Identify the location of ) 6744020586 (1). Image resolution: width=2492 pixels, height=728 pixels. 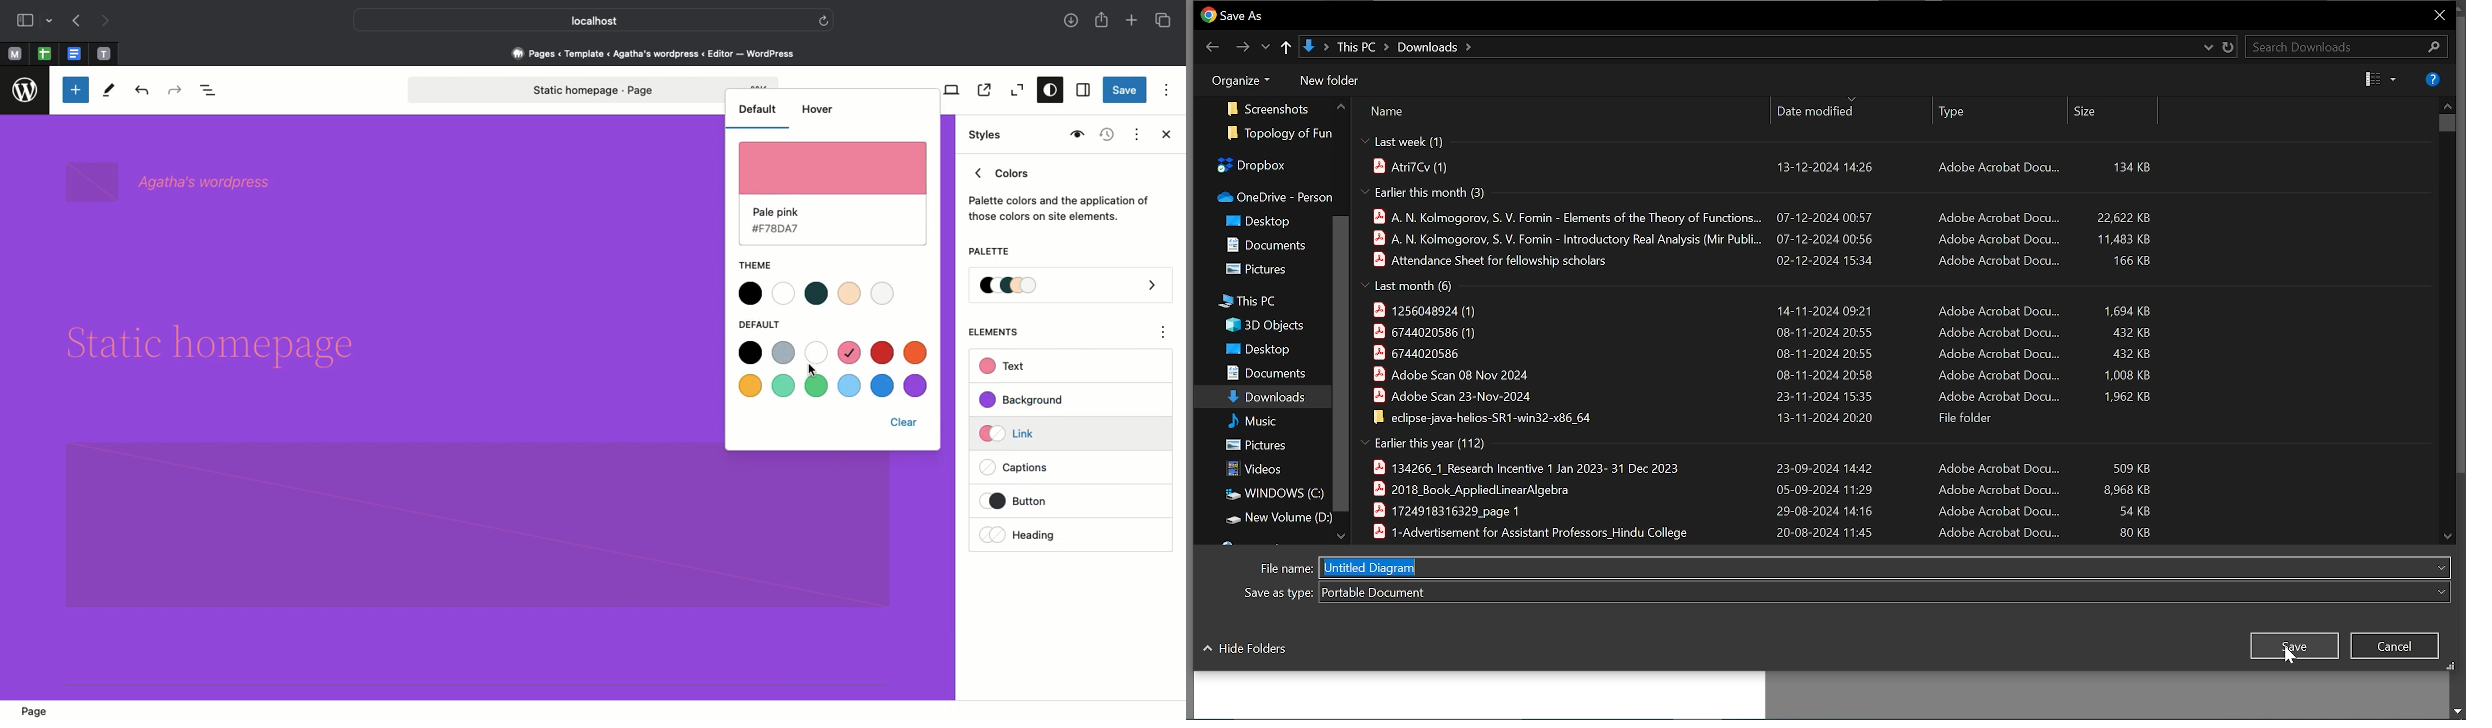
(1426, 332).